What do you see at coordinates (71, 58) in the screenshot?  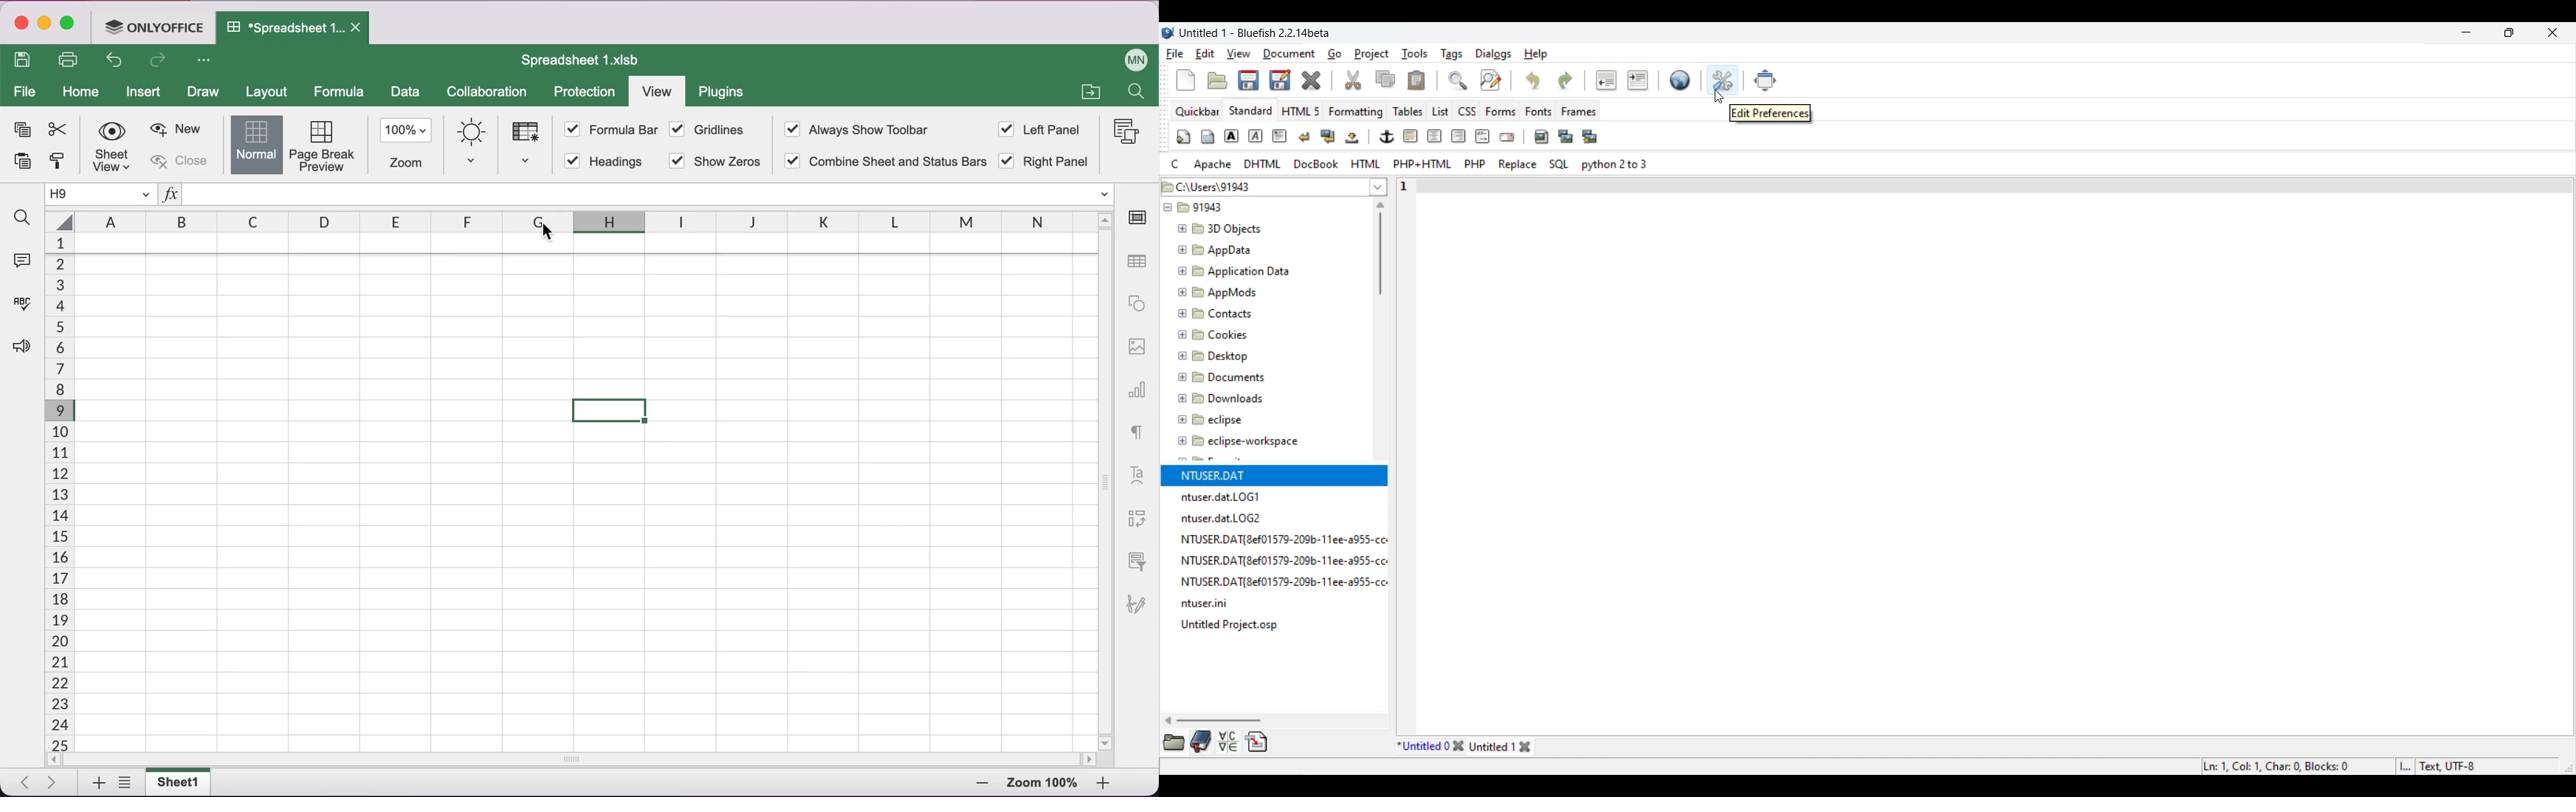 I see `print` at bounding box center [71, 58].